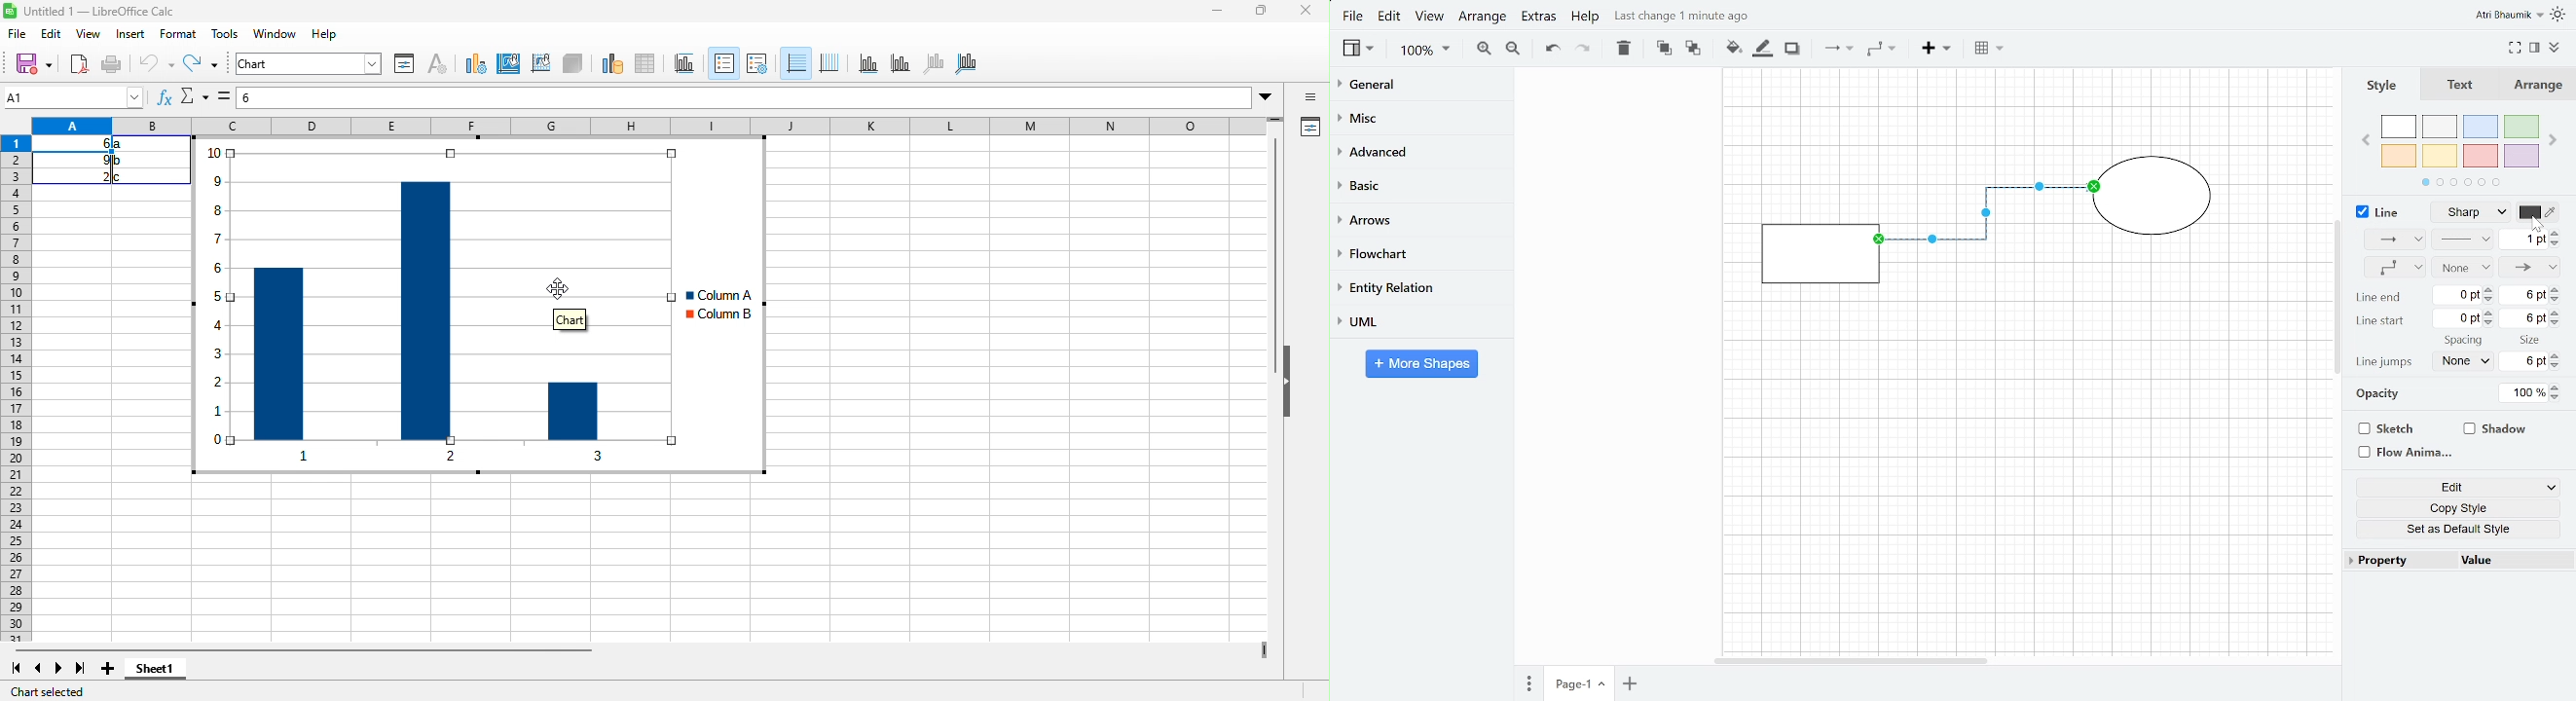 The height and width of the screenshot is (728, 2576). What do you see at coordinates (1420, 119) in the screenshot?
I see `Misc` at bounding box center [1420, 119].